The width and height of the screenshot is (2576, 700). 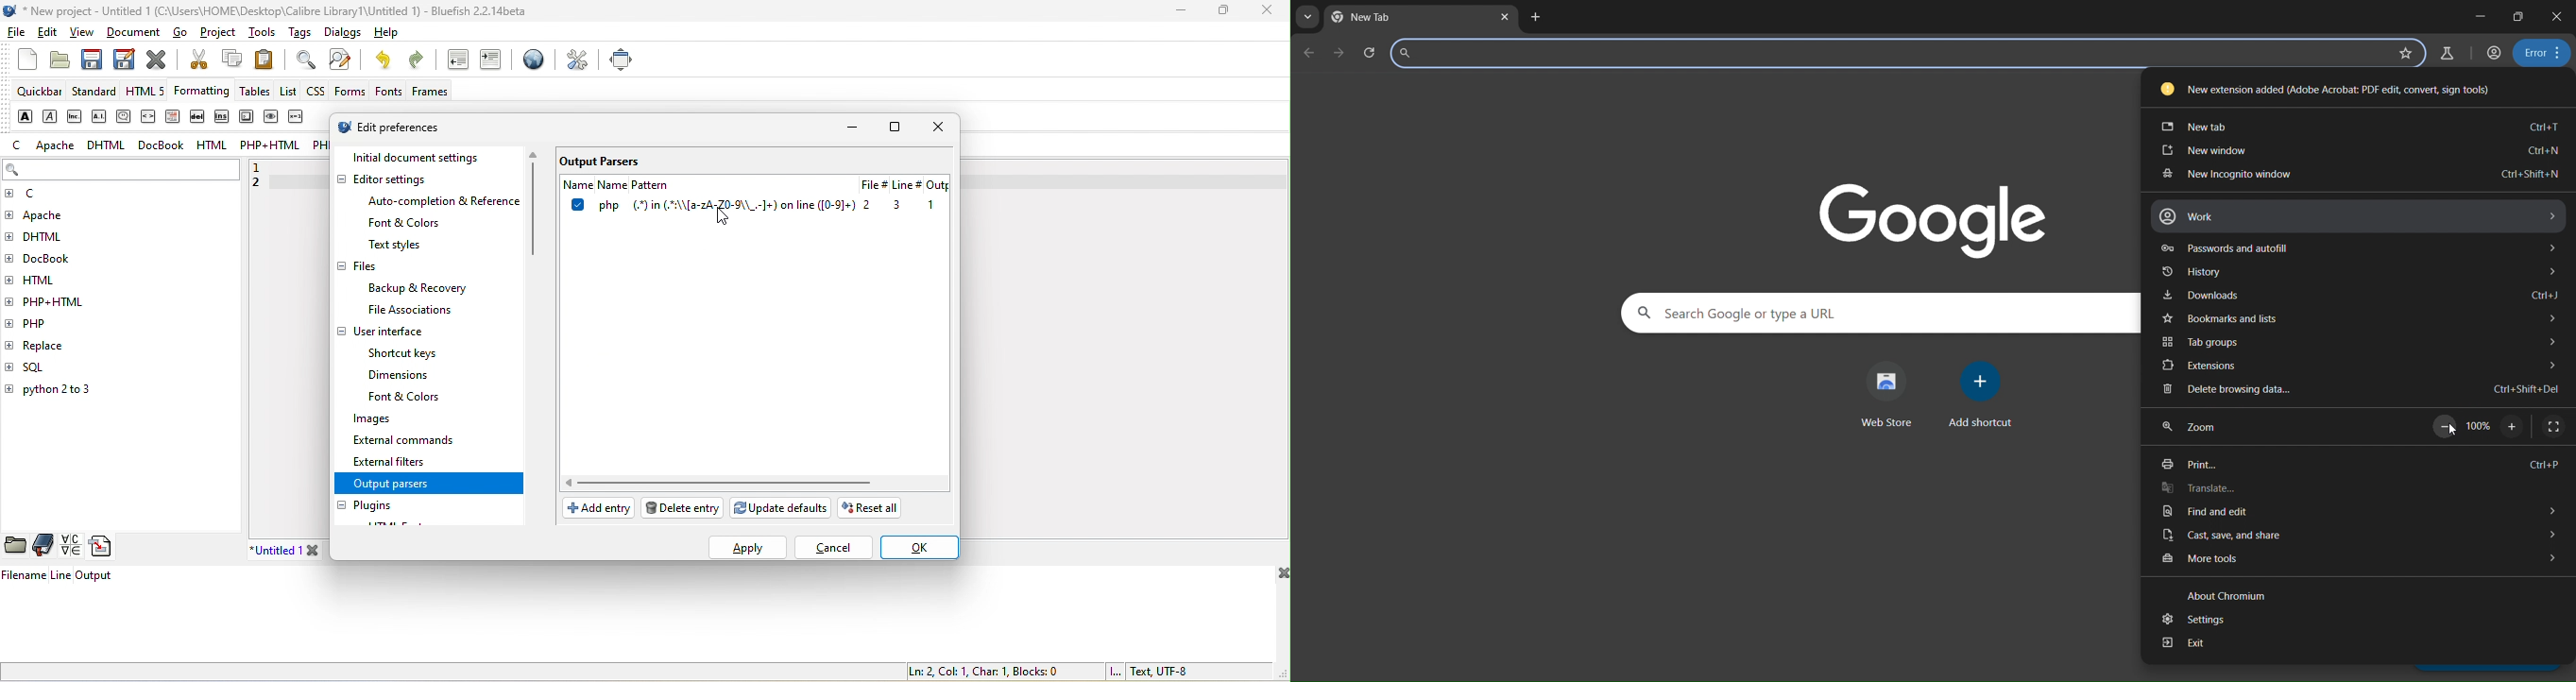 What do you see at coordinates (1536, 18) in the screenshot?
I see `new tab` at bounding box center [1536, 18].